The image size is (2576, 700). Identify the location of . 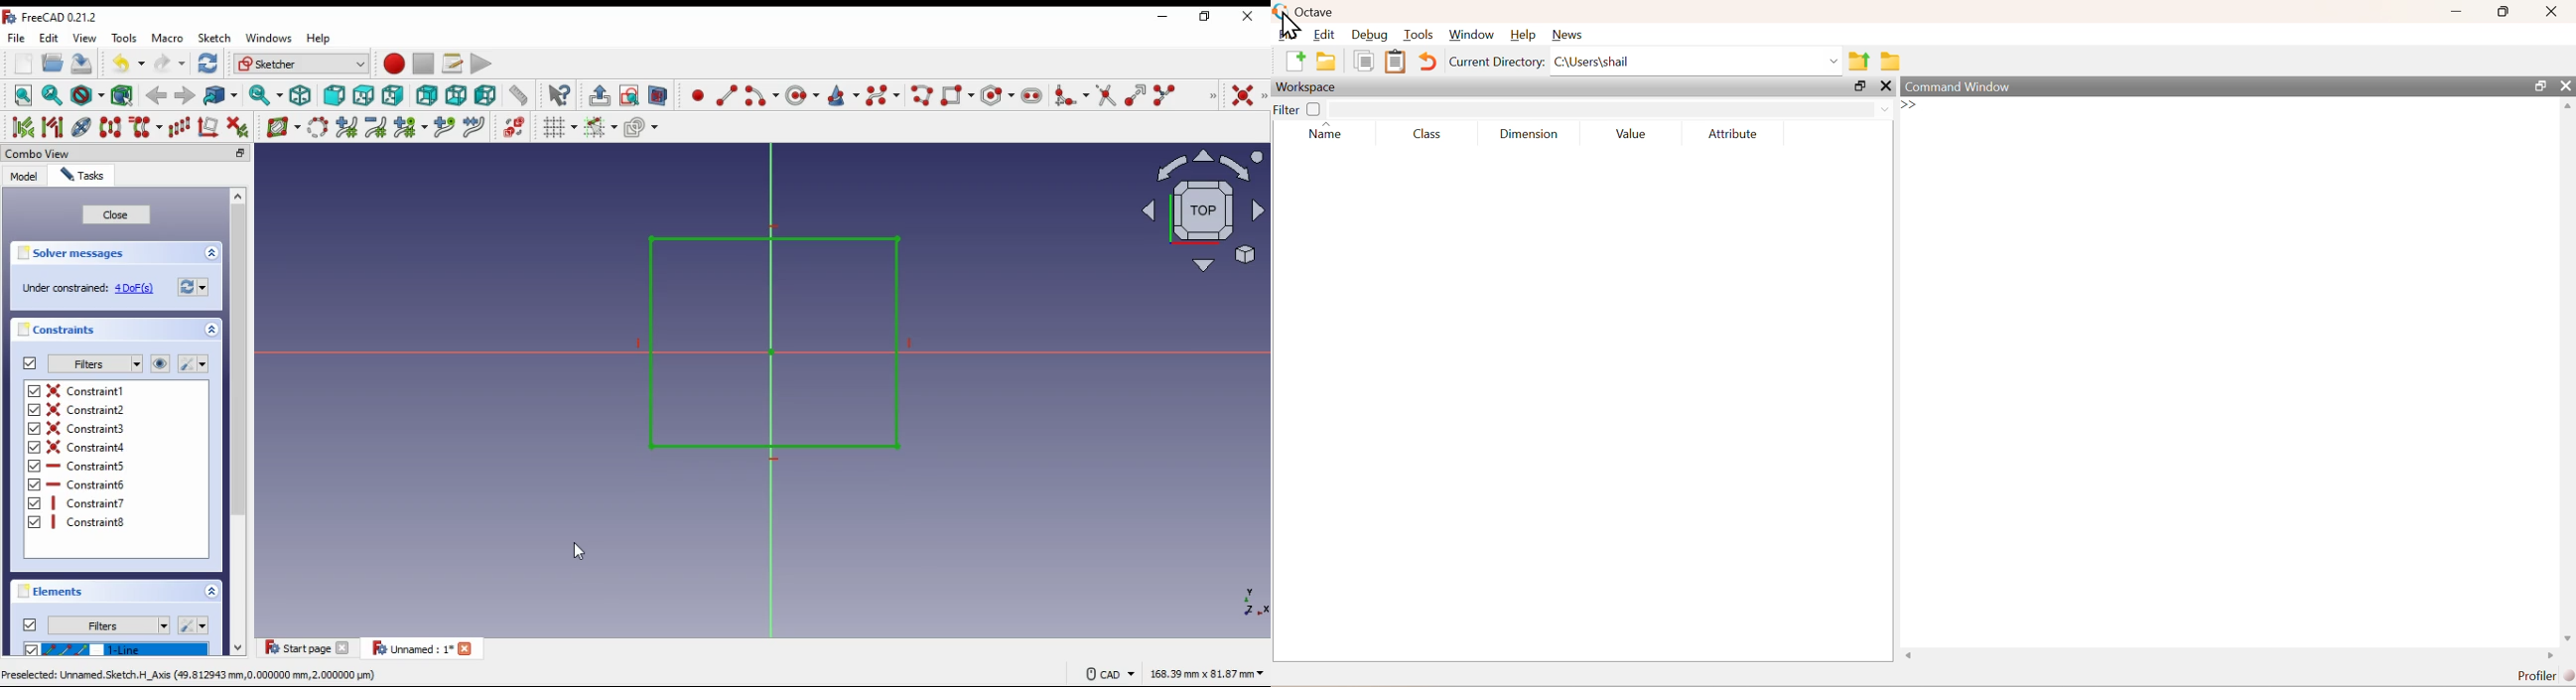
(265, 95).